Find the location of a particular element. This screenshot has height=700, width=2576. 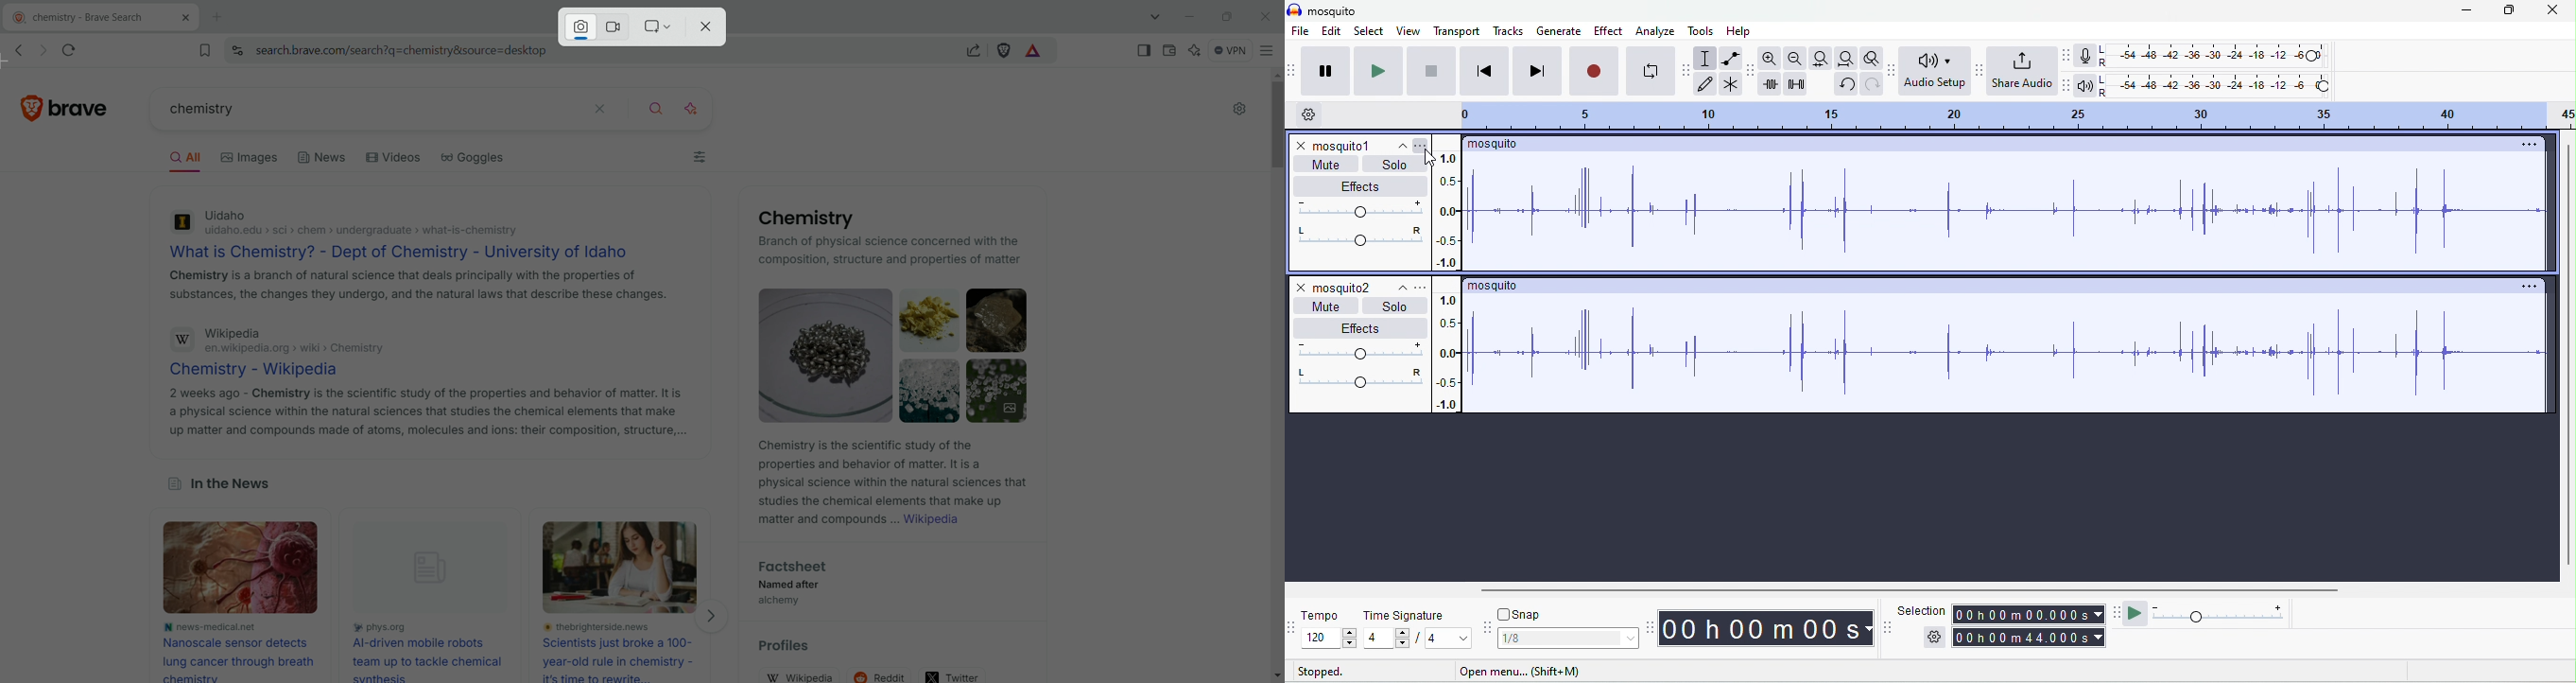

track1 is located at coordinates (1358, 145).